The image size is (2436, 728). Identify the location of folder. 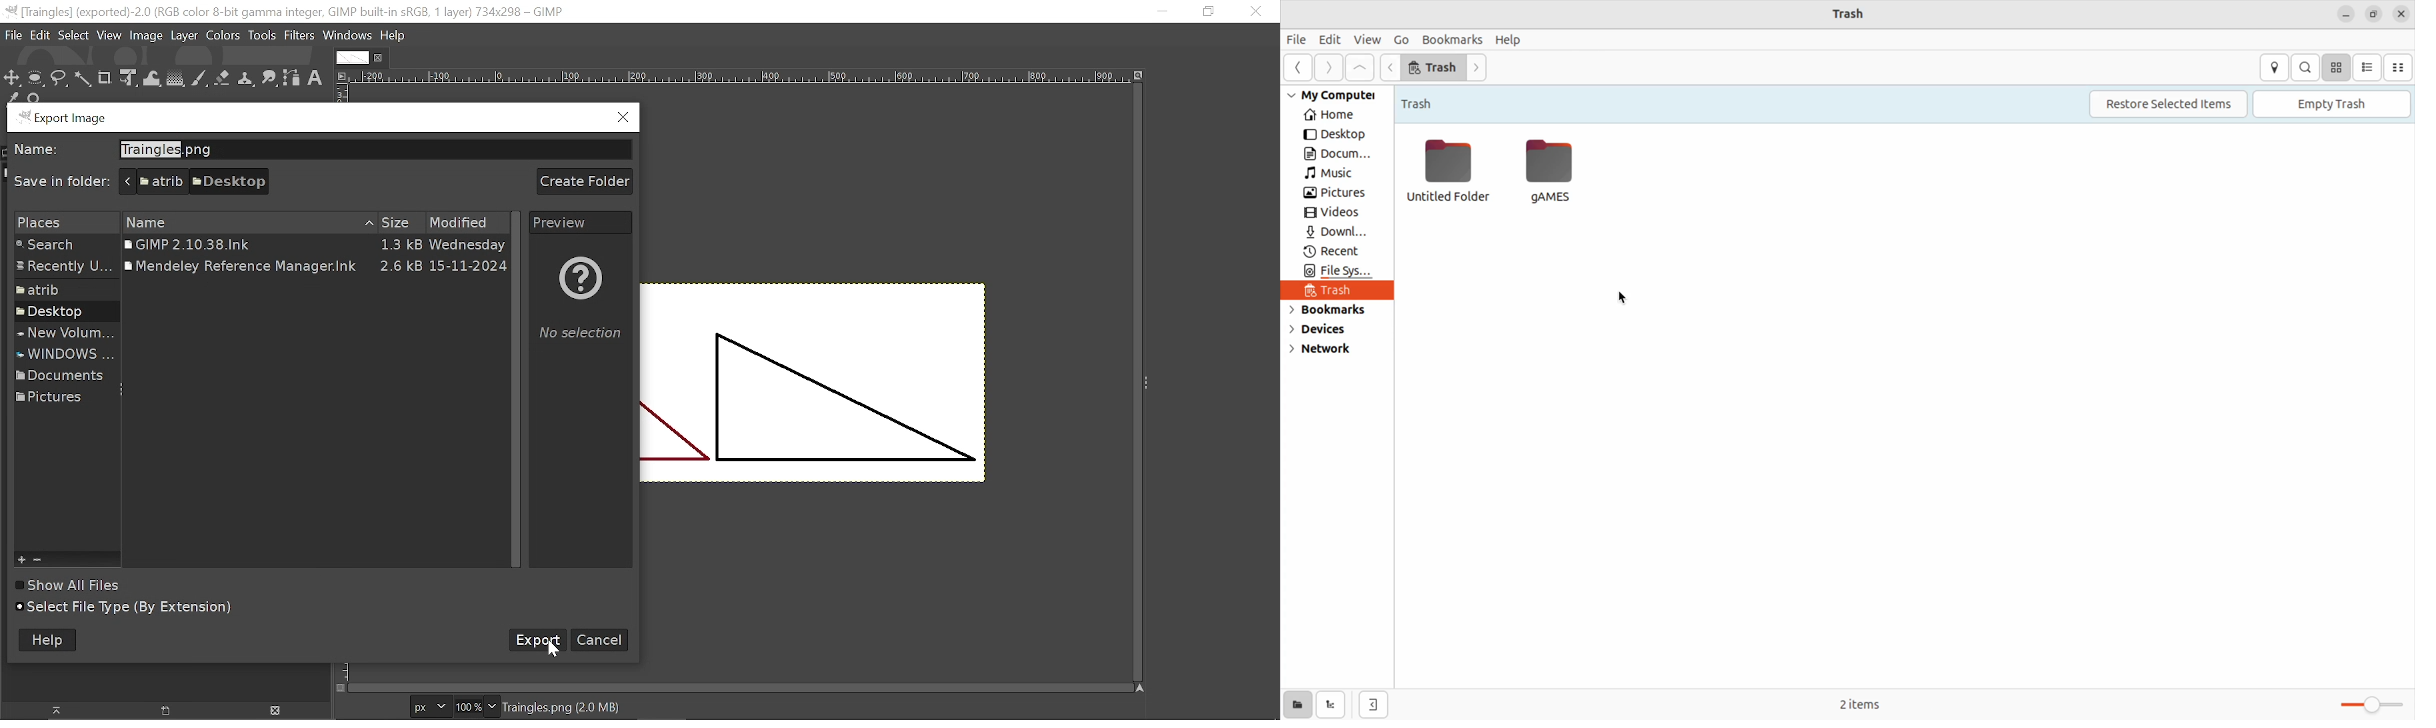
(58, 313).